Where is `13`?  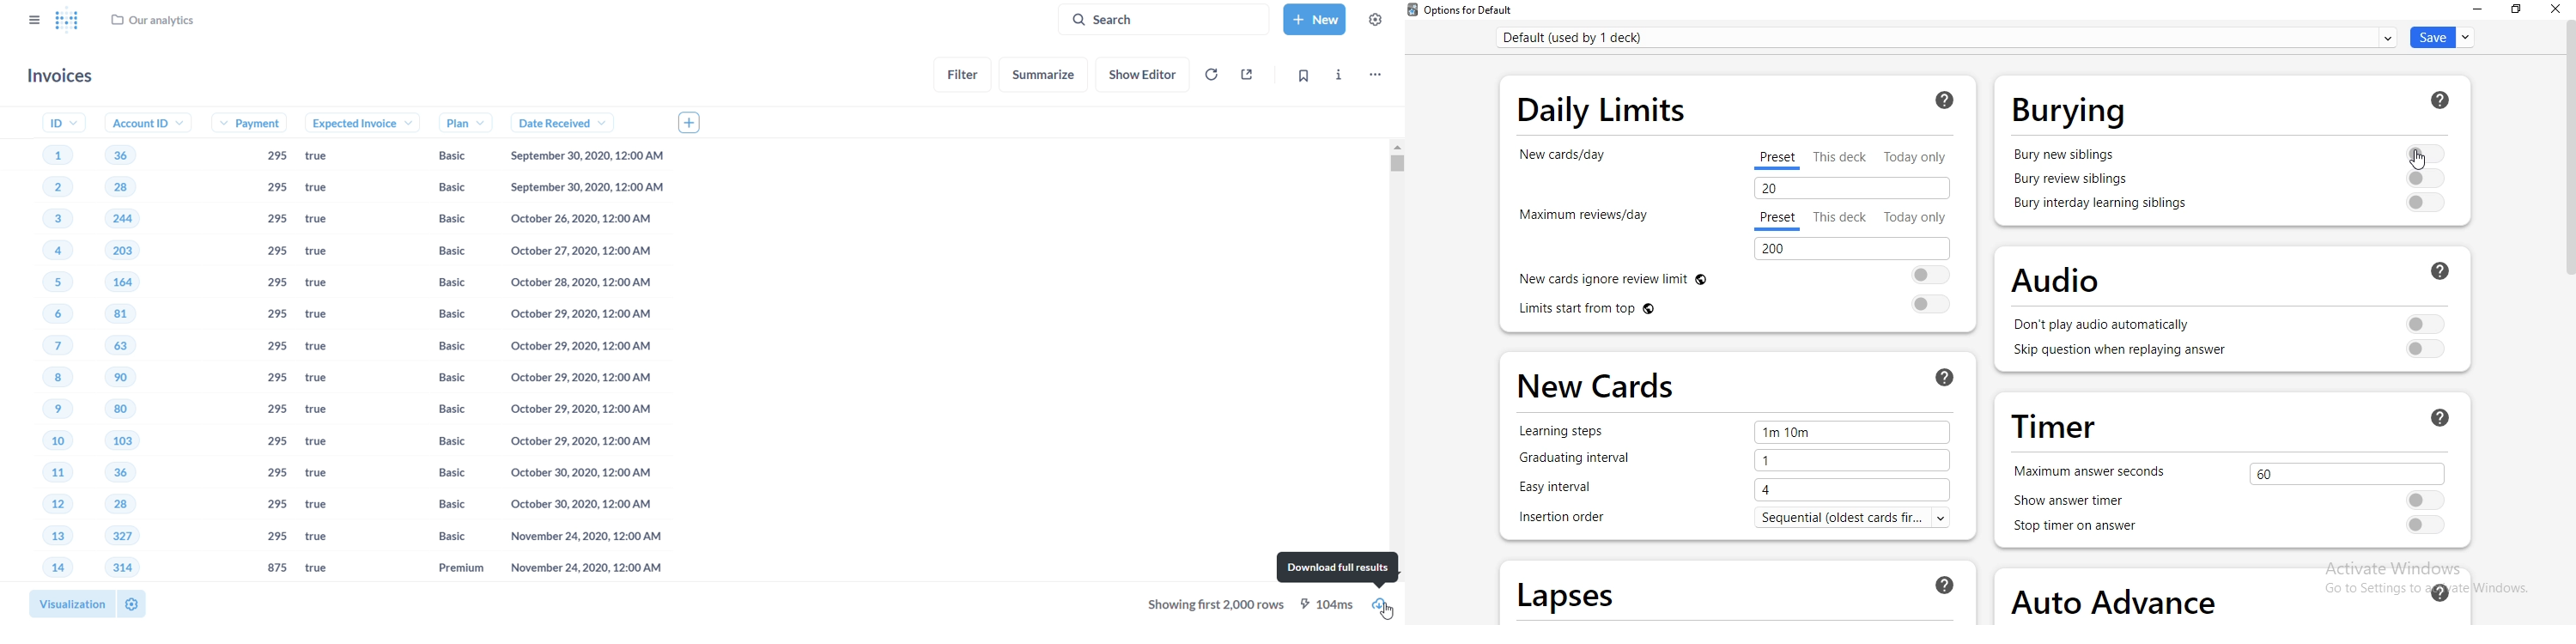 13 is located at coordinates (41, 537).